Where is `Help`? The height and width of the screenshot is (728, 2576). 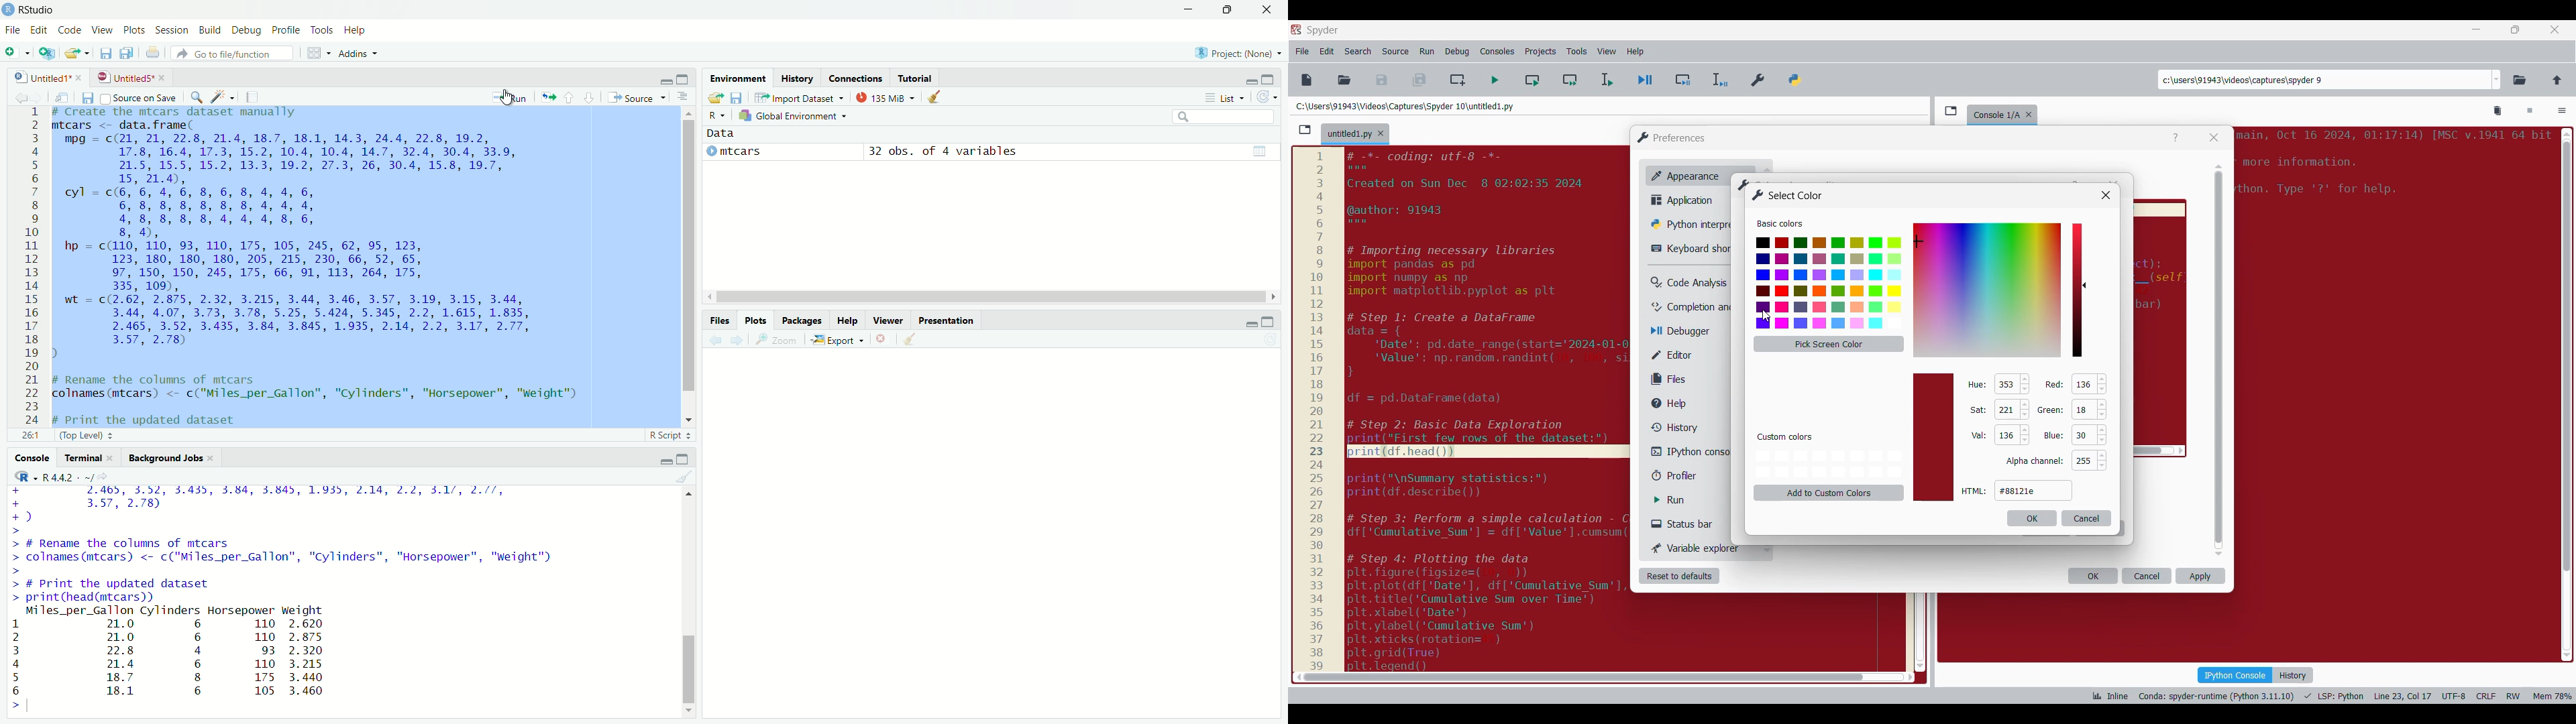 Help is located at coordinates (1675, 404).